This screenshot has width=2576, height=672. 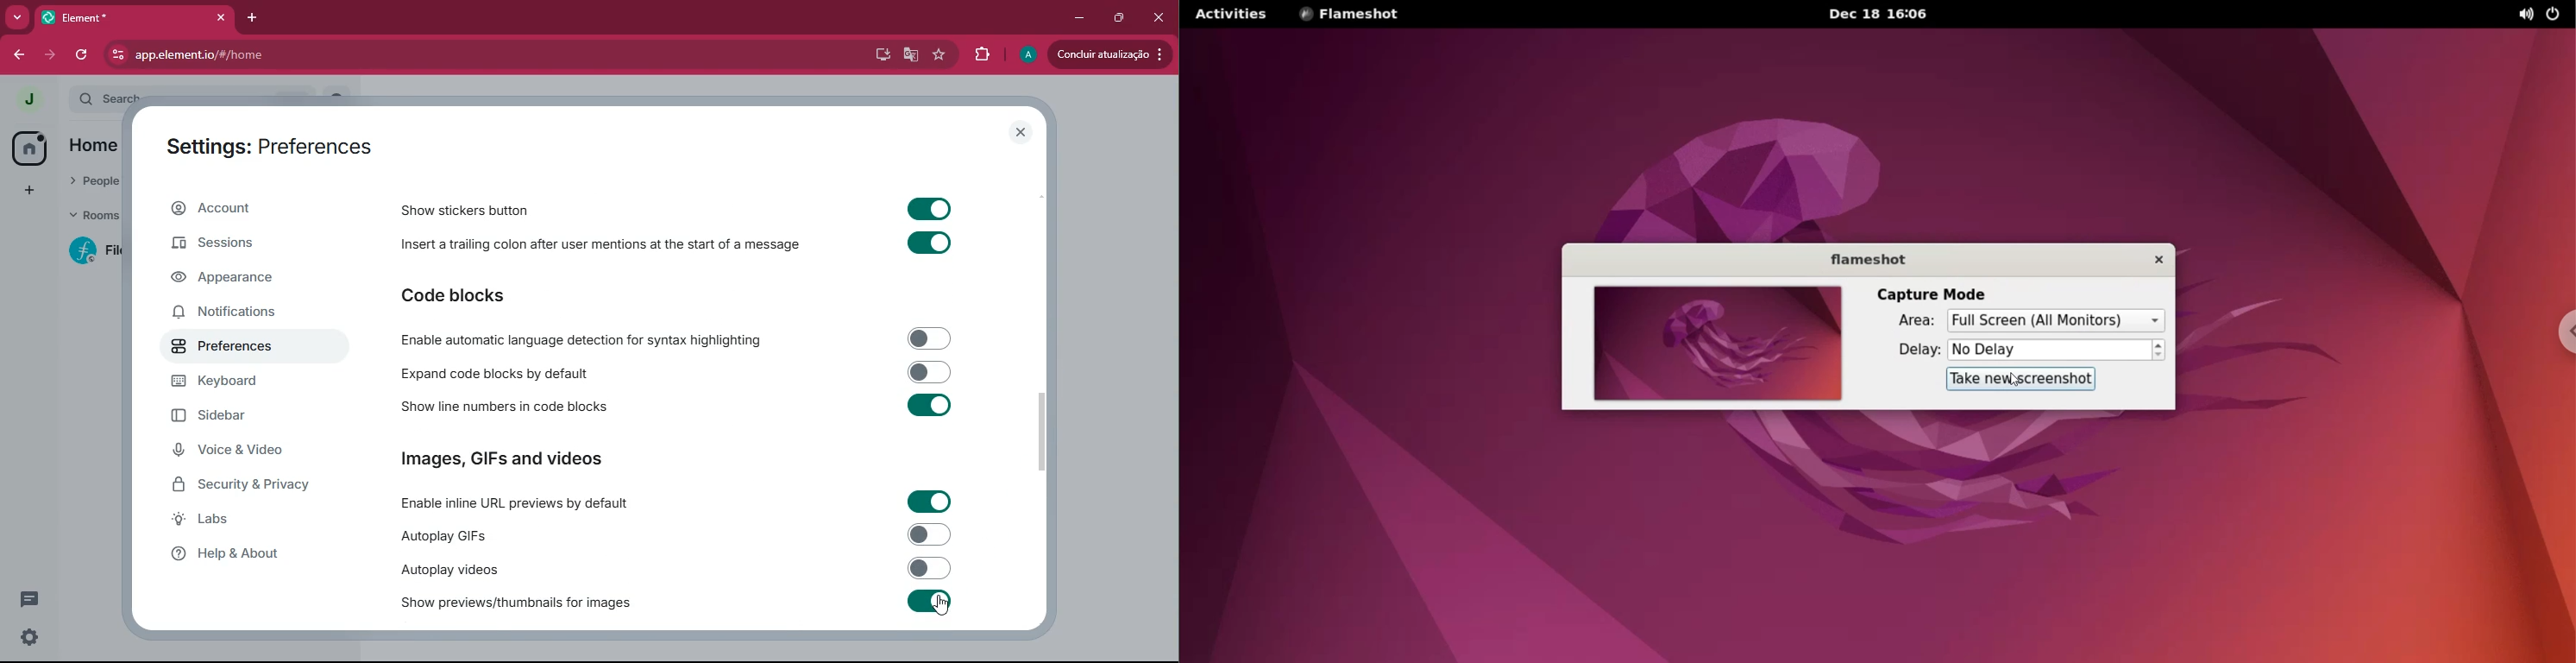 I want to click on scroll bar, so click(x=1048, y=431).